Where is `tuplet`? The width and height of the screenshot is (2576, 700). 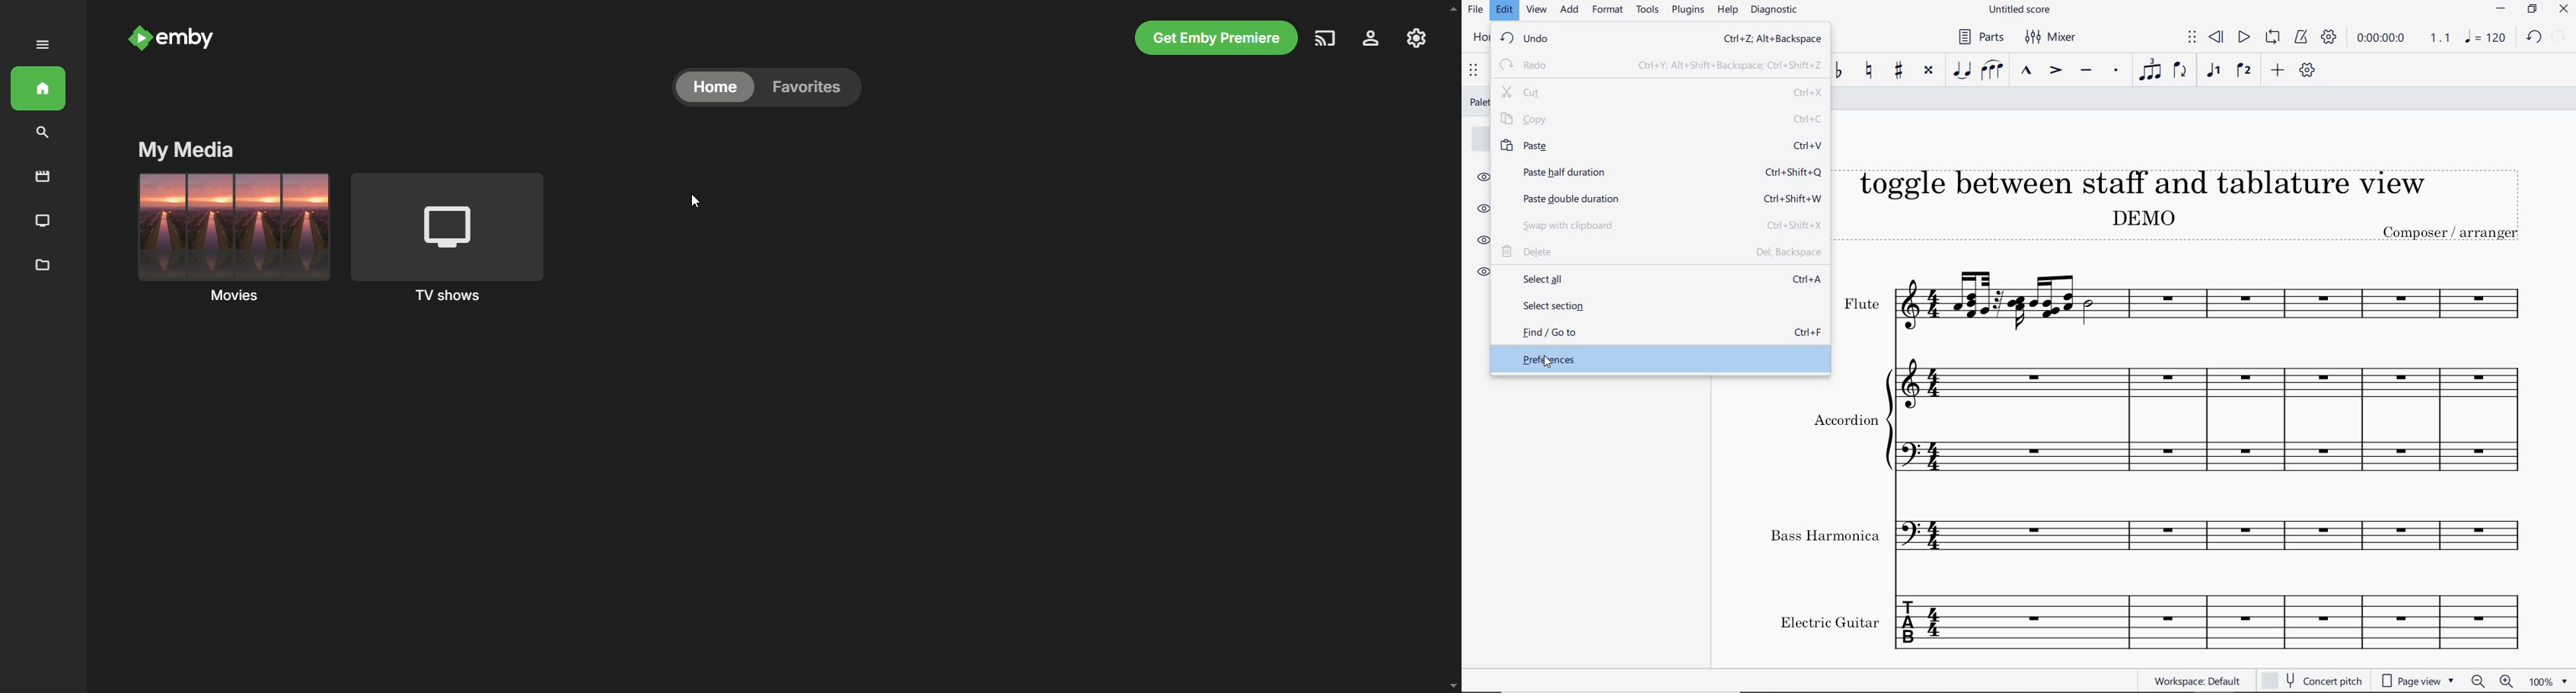 tuplet is located at coordinates (2151, 71).